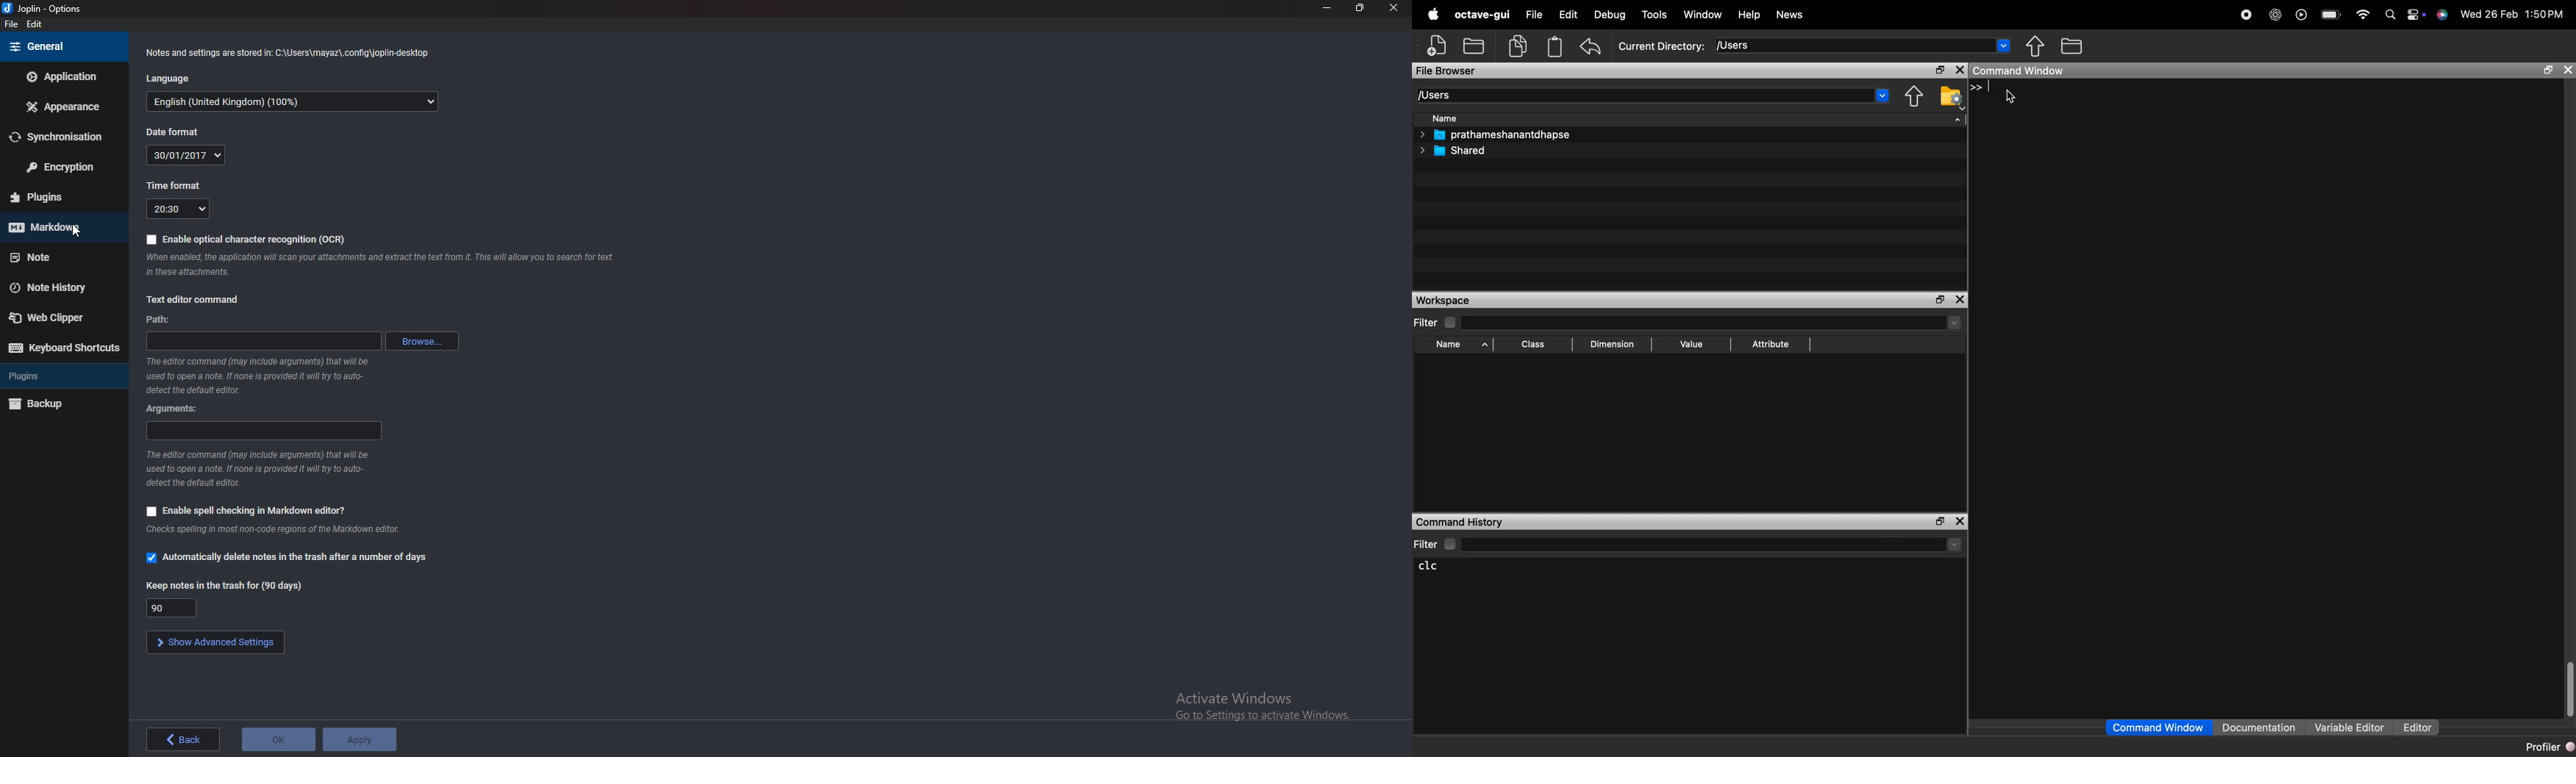 The height and width of the screenshot is (784, 2576). What do you see at coordinates (160, 320) in the screenshot?
I see `path` at bounding box center [160, 320].